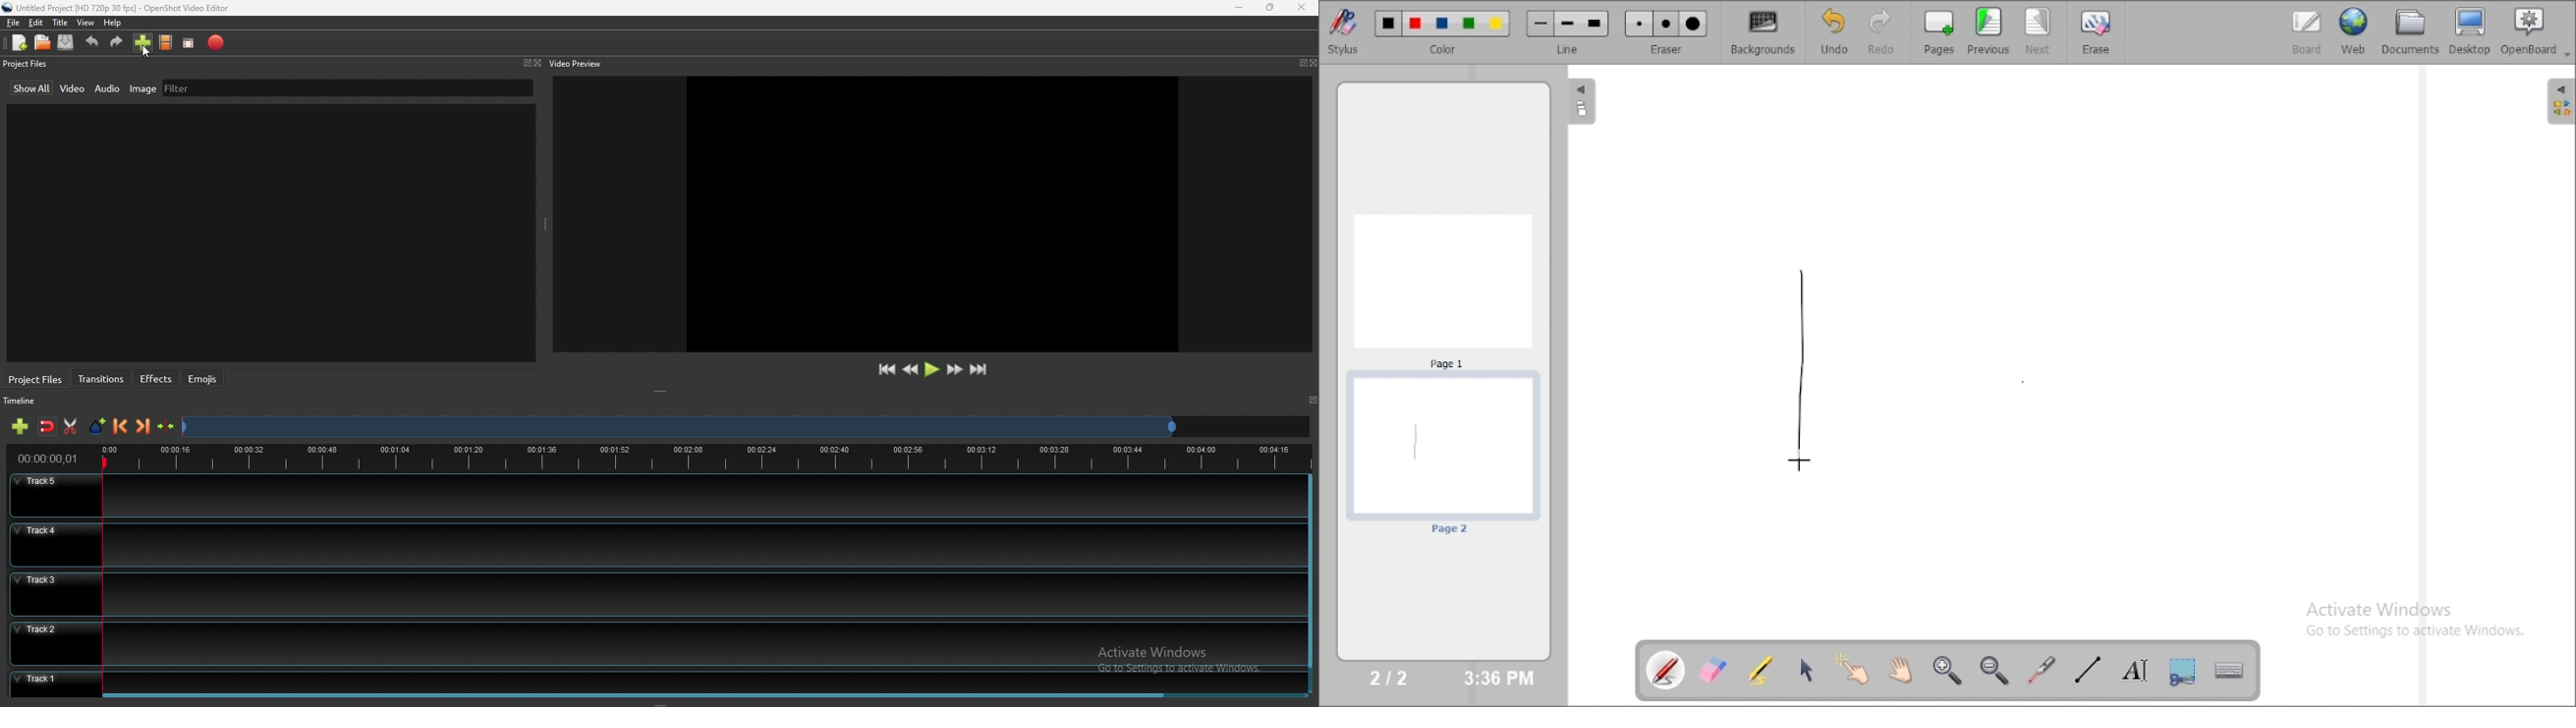 This screenshot has width=2576, height=728. What do you see at coordinates (2307, 32) in the screenshot?
I see `board` at bounding box center [2307, 32].